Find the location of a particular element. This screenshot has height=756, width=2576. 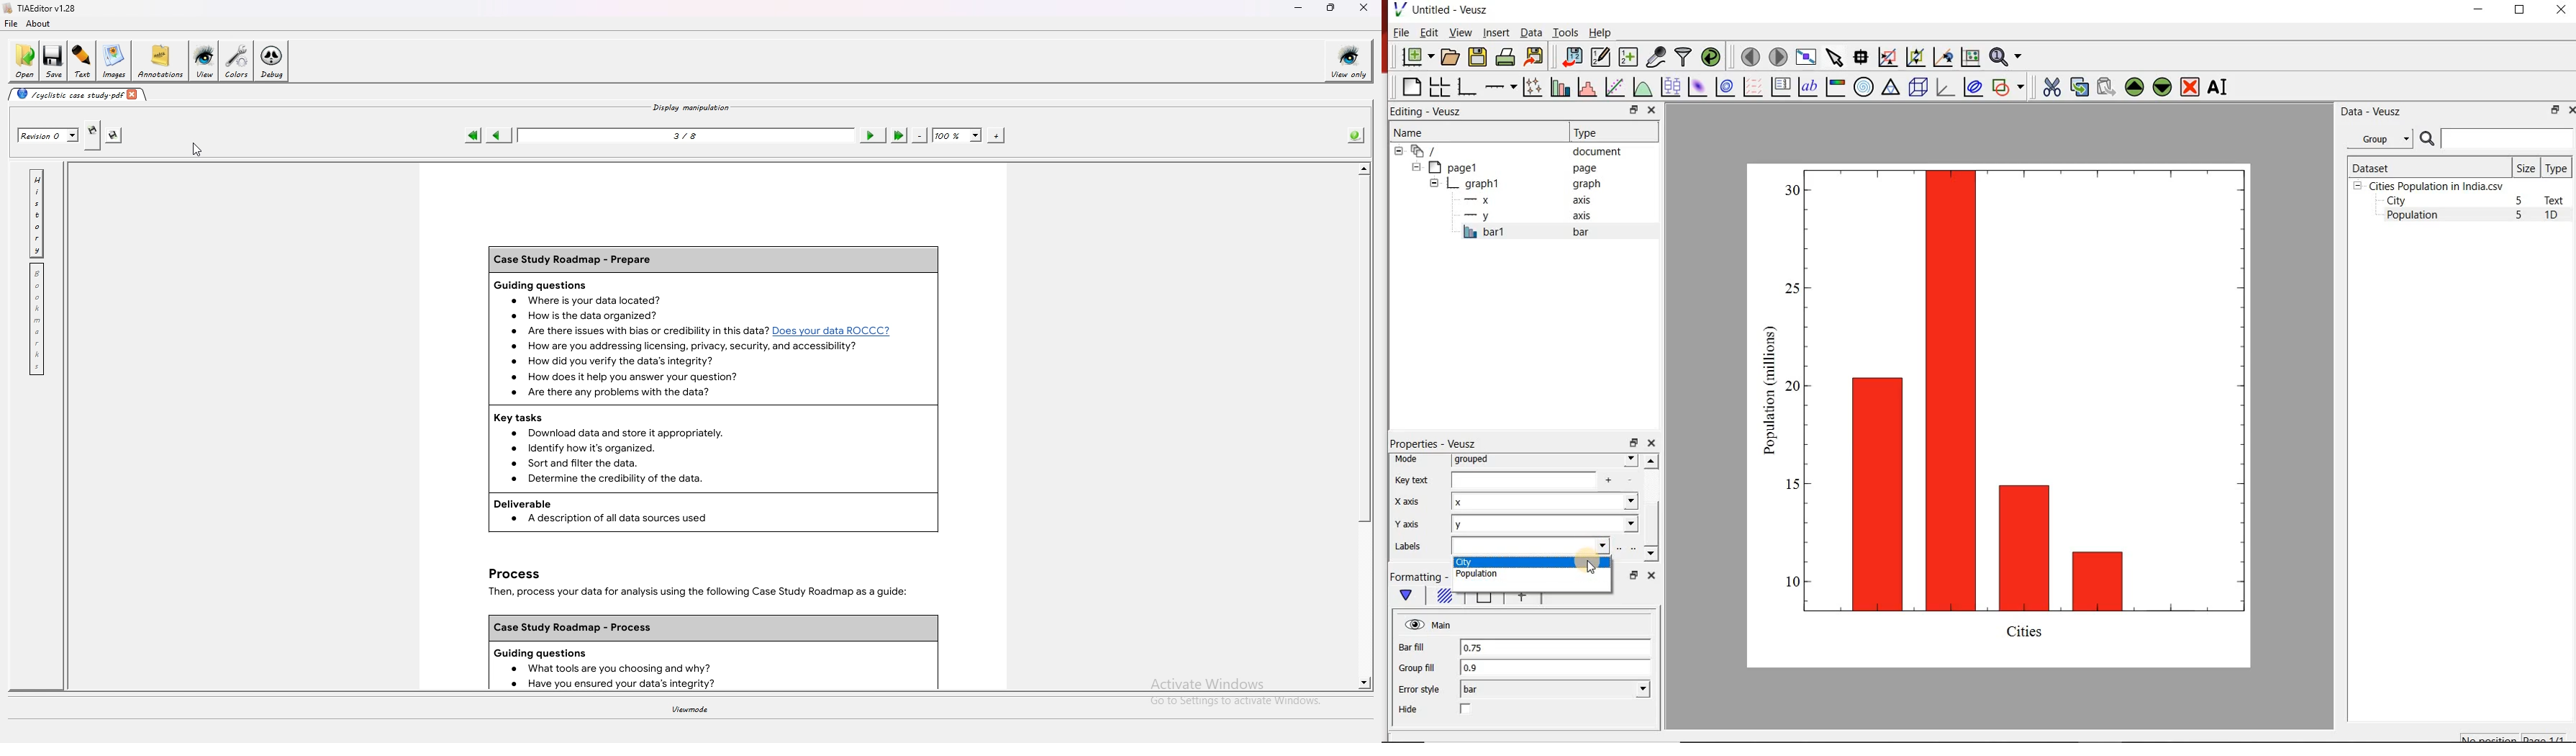

input field is located at coordinates (1529, 547).